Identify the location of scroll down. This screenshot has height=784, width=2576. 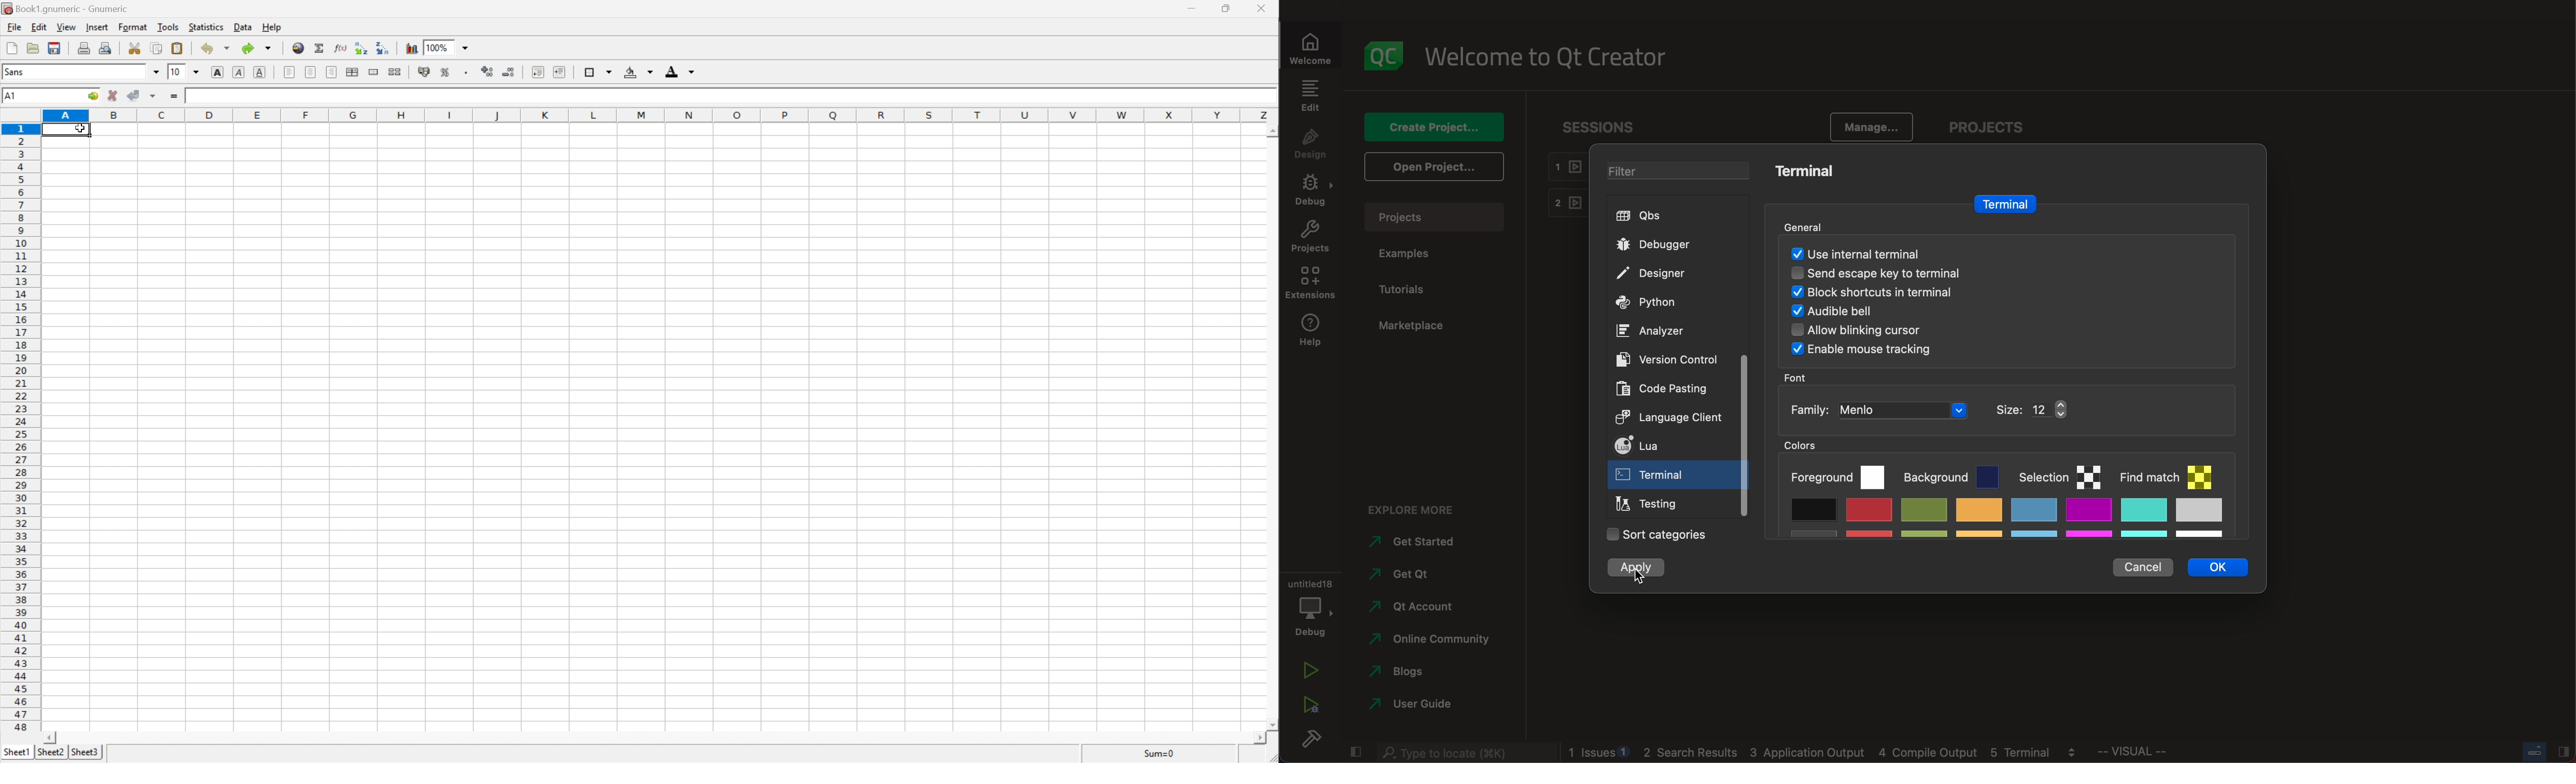
(1271, 726).